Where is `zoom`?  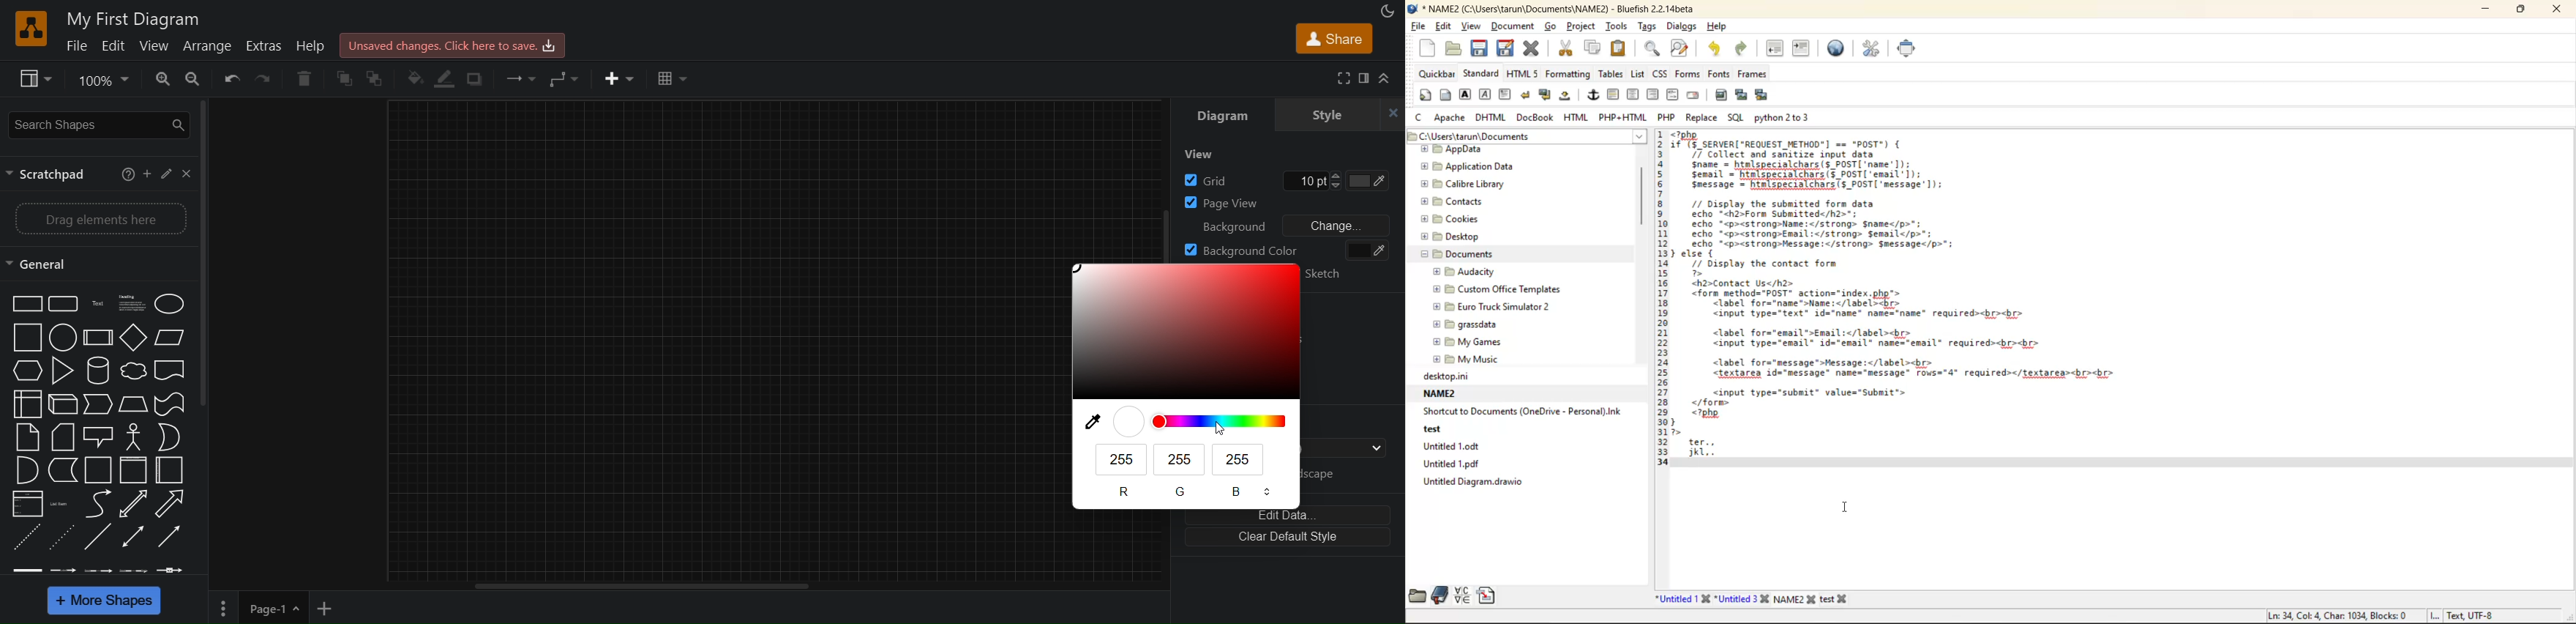
zoom is located at coordinates (102, 78).